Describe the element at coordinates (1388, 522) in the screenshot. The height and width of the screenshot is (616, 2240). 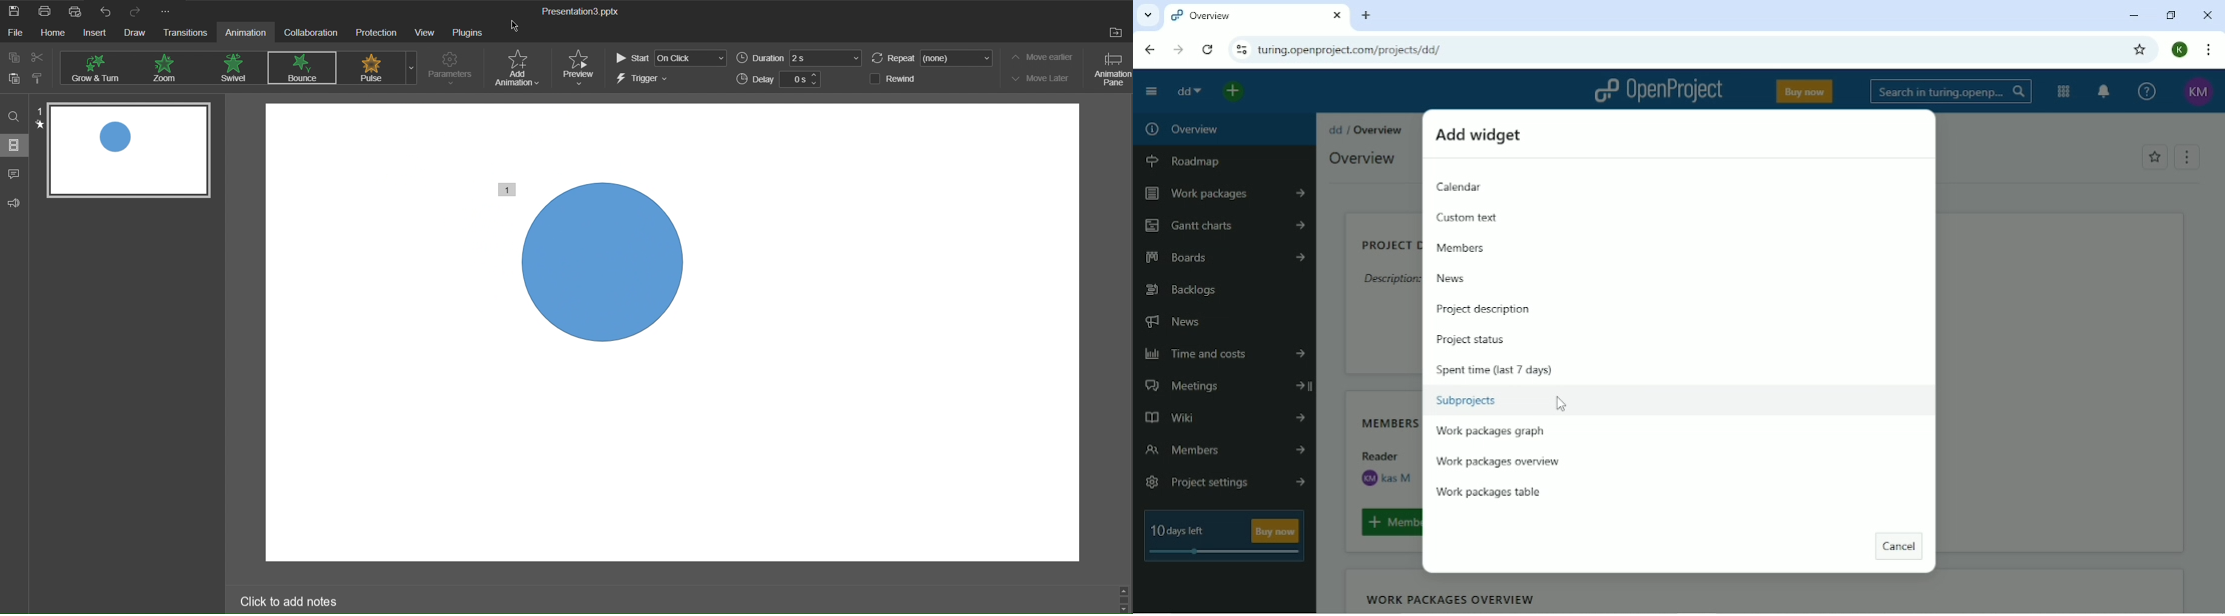
I see `Add member` at that location.